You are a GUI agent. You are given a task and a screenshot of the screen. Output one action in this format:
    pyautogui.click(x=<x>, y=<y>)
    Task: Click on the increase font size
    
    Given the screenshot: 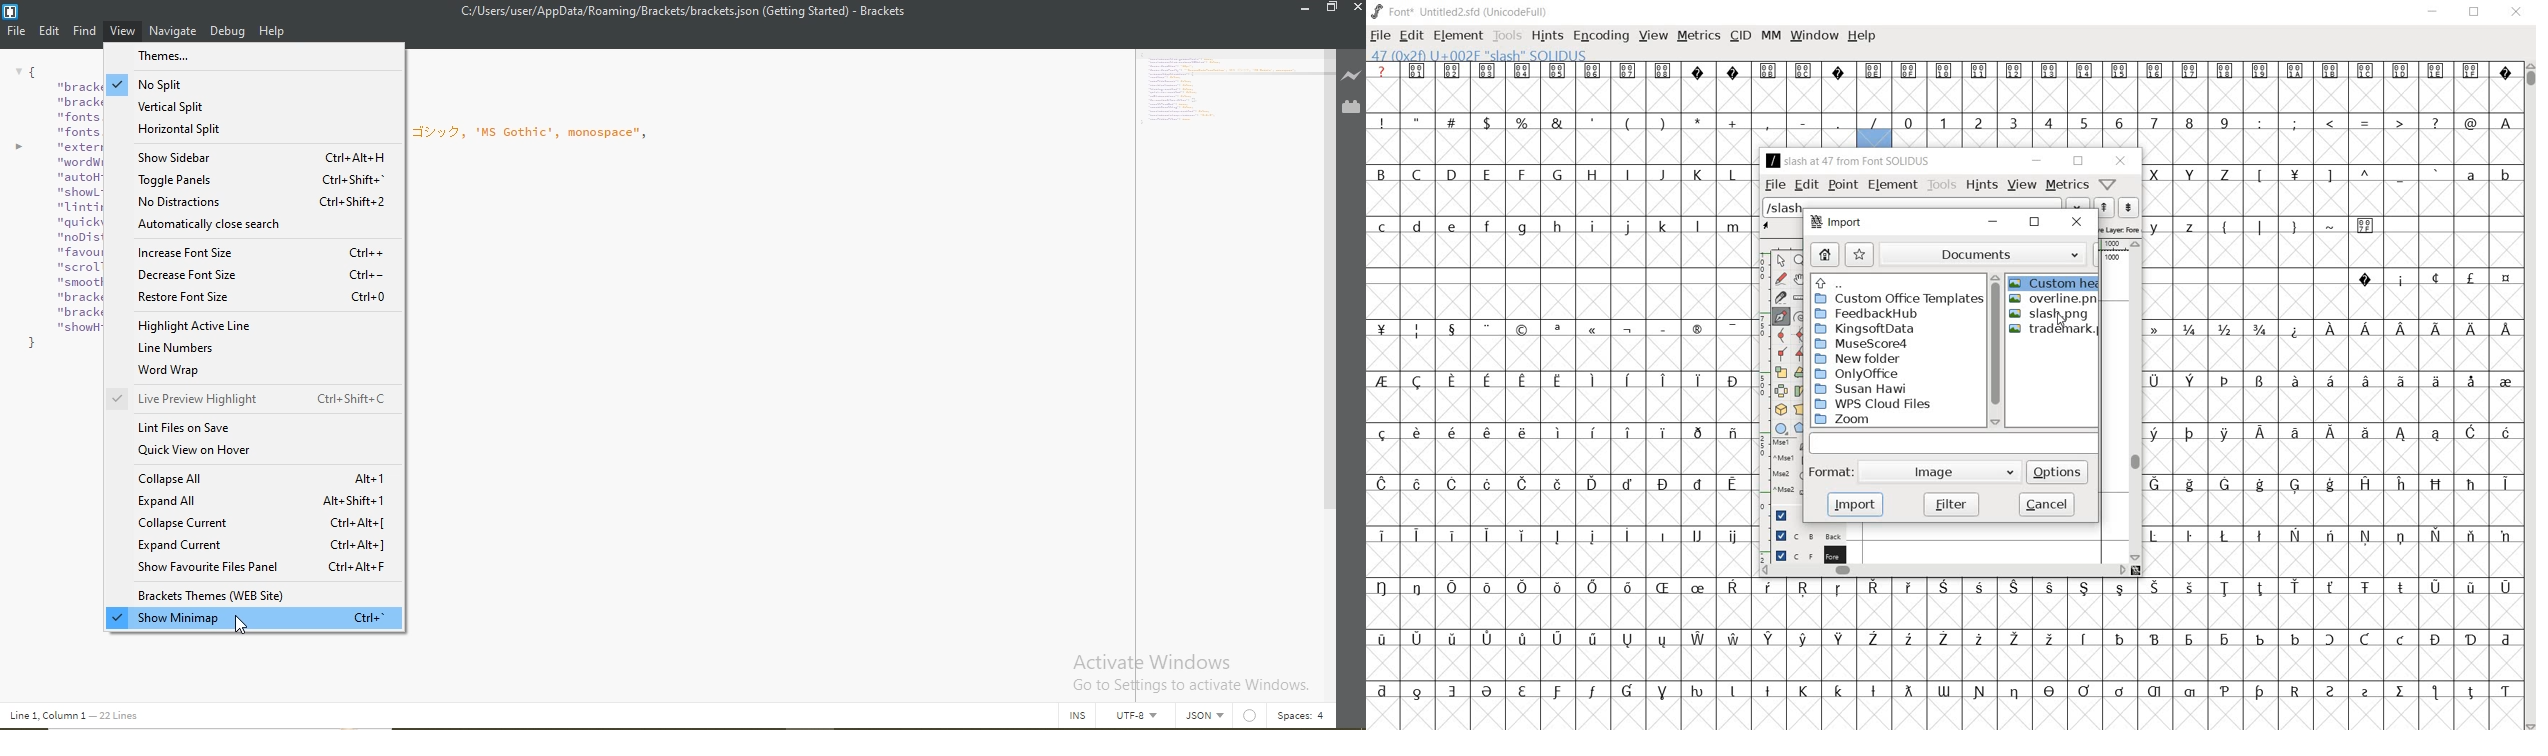 What is the action you would take?
    pyautogui.click(x=253, y=250)
    